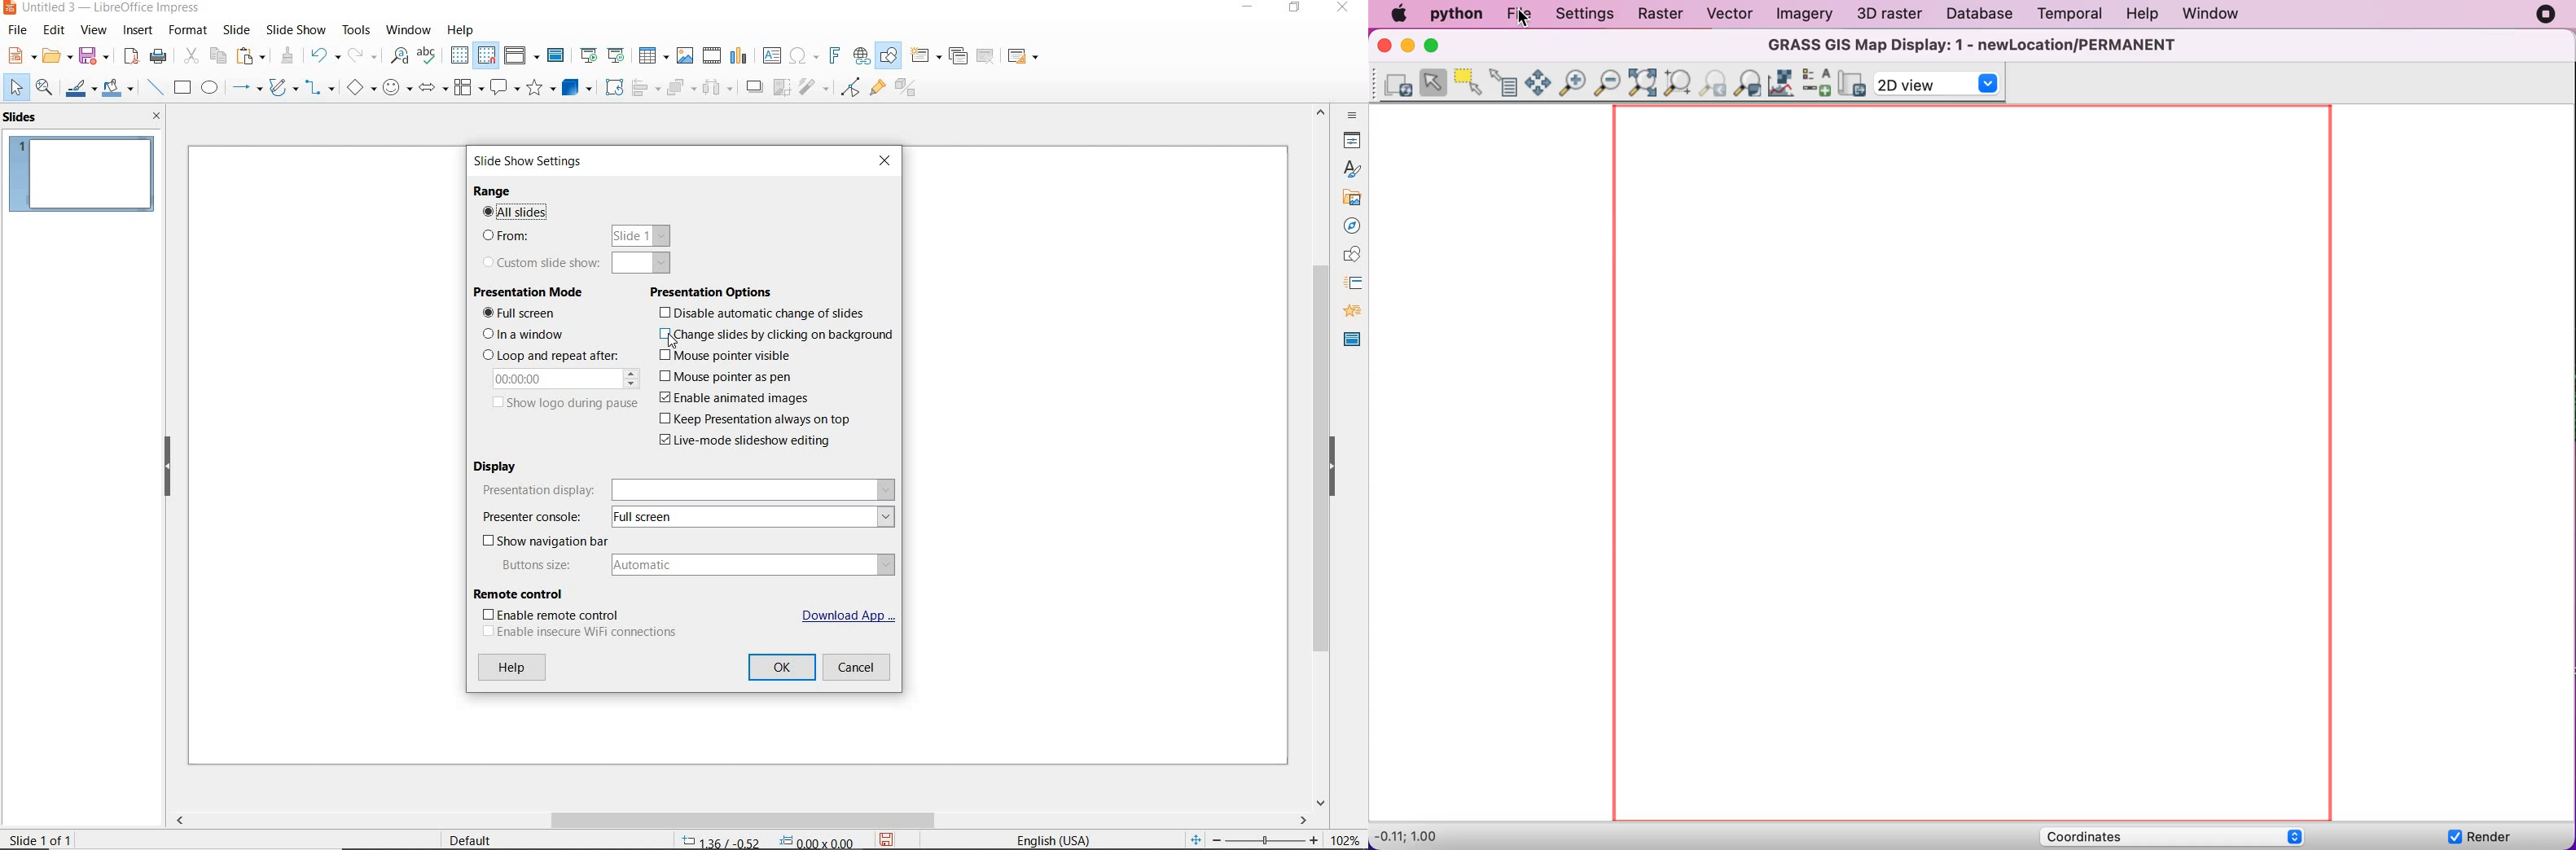 The width and height of the screenshot is (2576, 868). What do you see at coordinates (167, 468) in the screenshot?
I see `HIDE` at bounding box center [167, 468].